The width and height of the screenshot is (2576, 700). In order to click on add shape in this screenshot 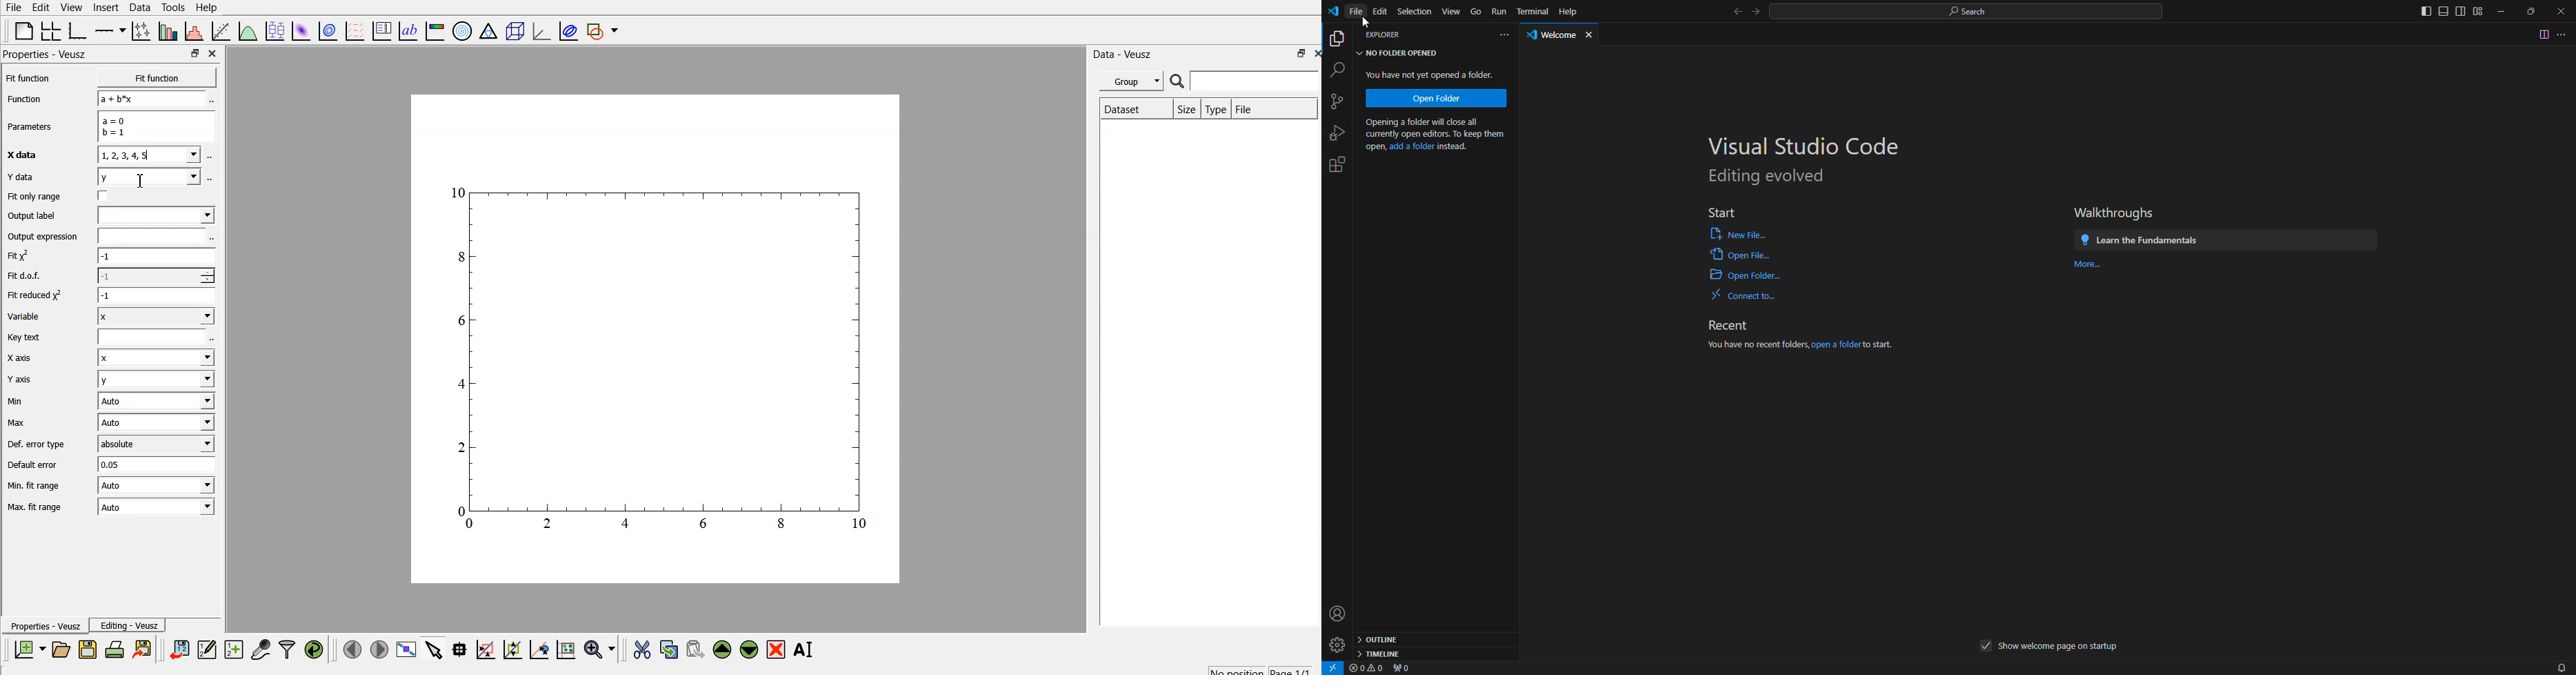, I will do `click(607, 31)`.